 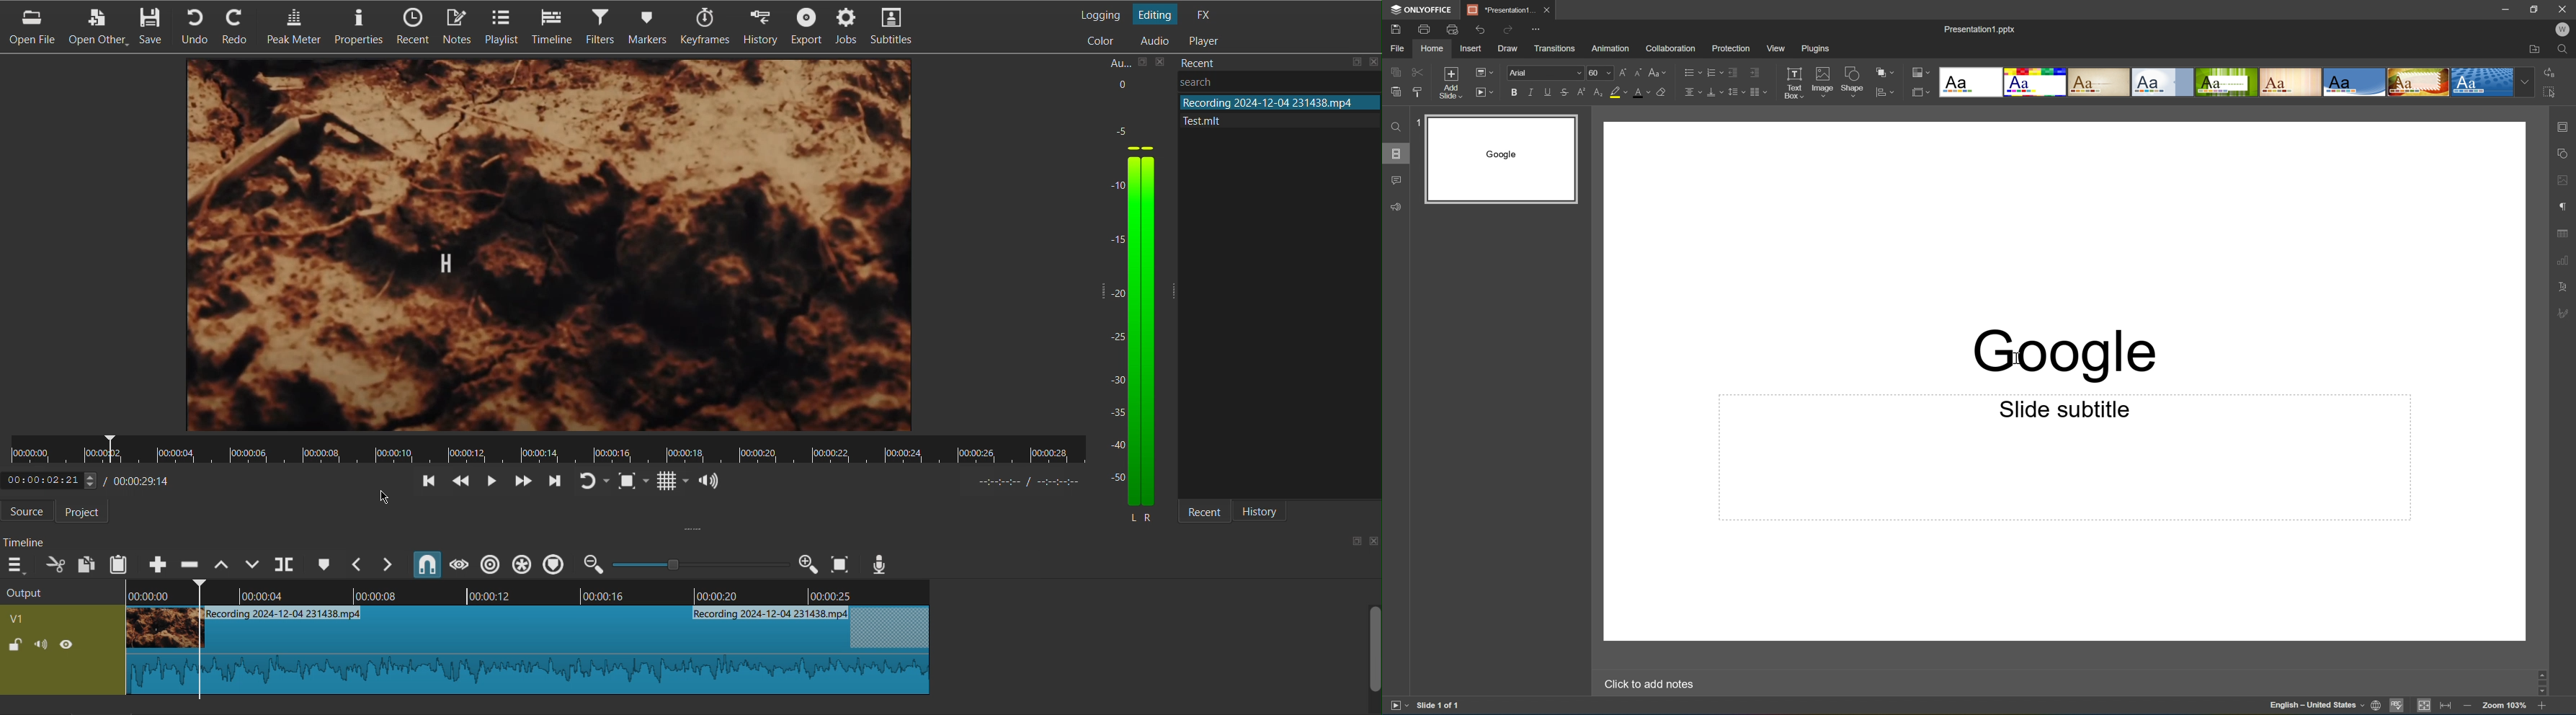 What do you see at coordinates (2015, 359) in the screenshot?
I see `Cursor Position` at bounding box center [2015, 359].